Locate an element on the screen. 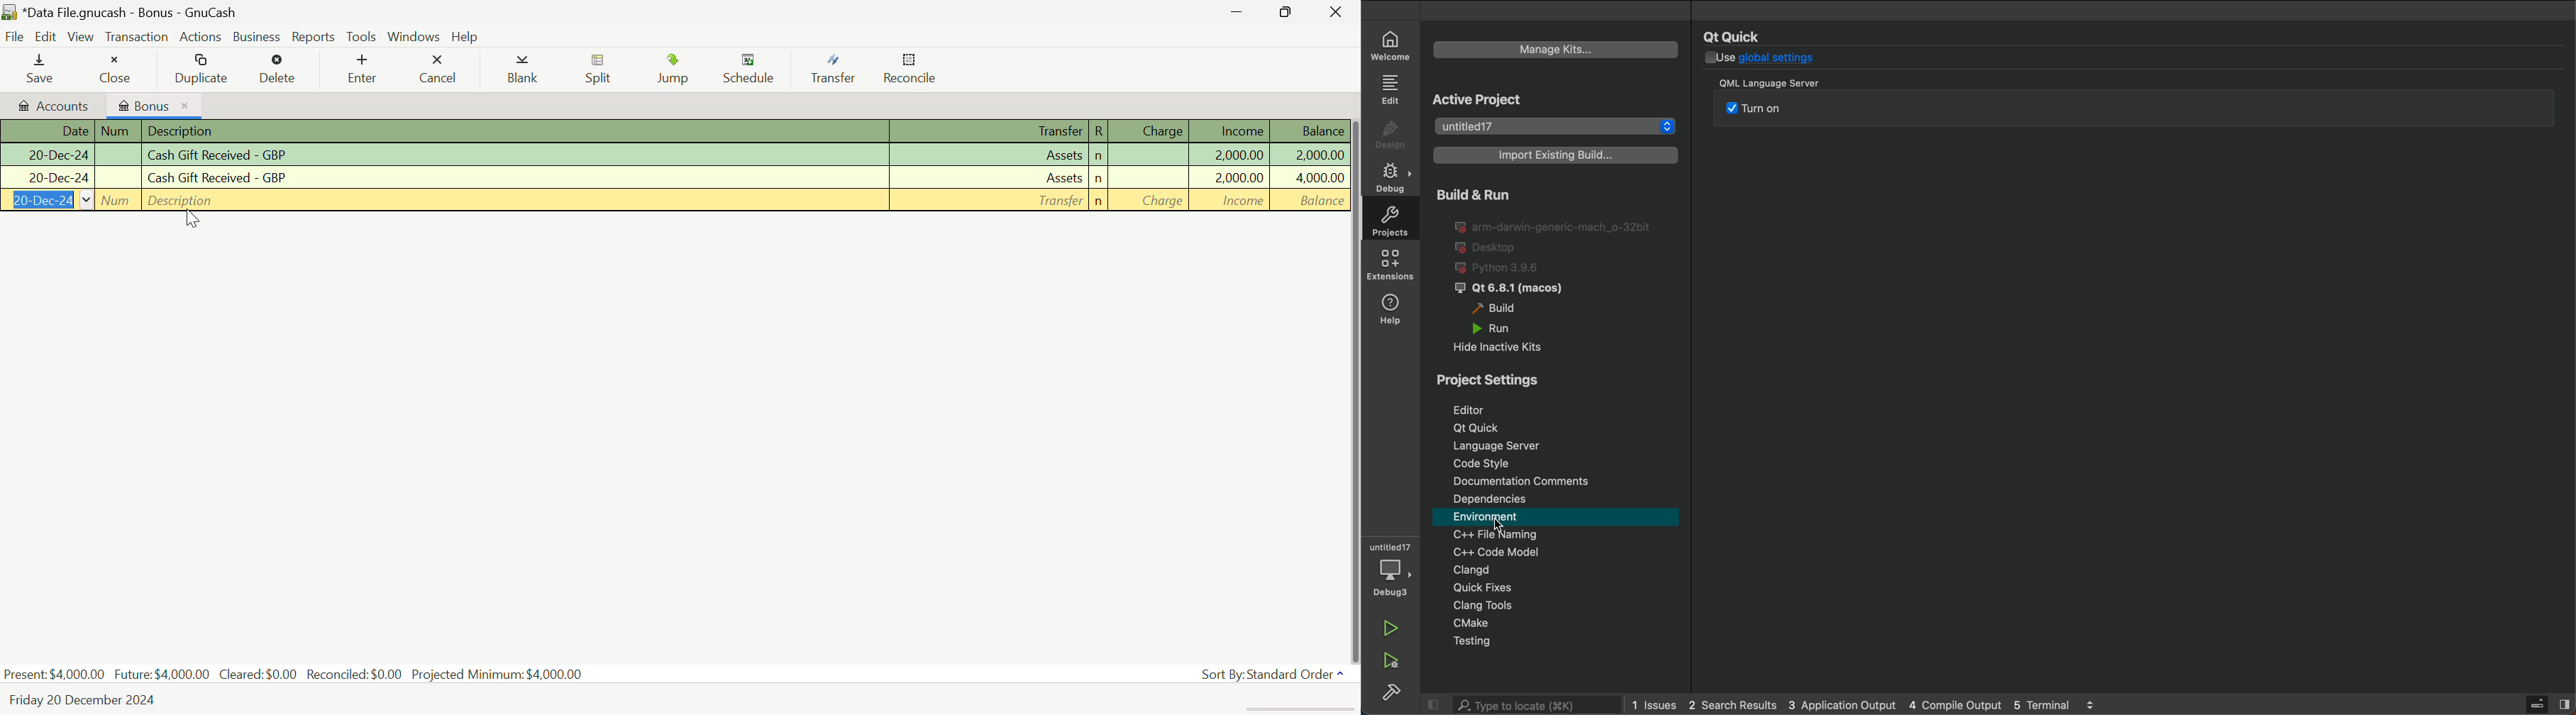  Edit is located at coordinates (48, 37).